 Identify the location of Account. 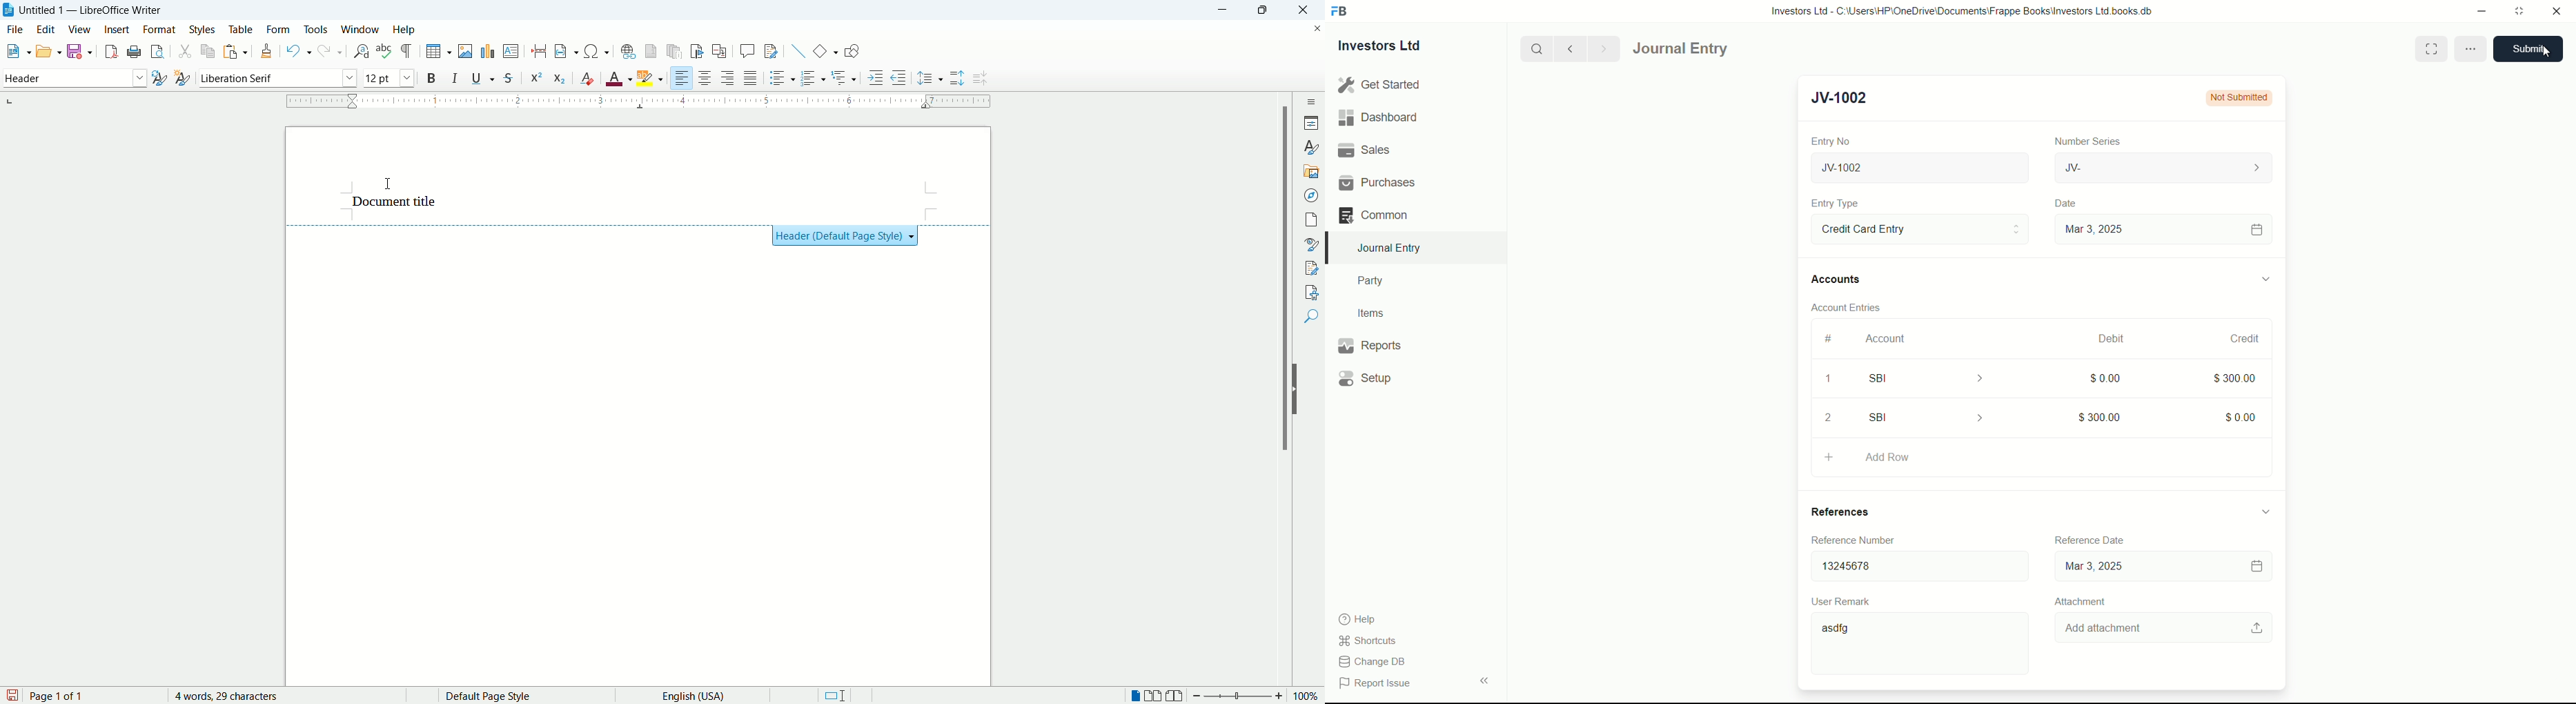
(1886, 338).